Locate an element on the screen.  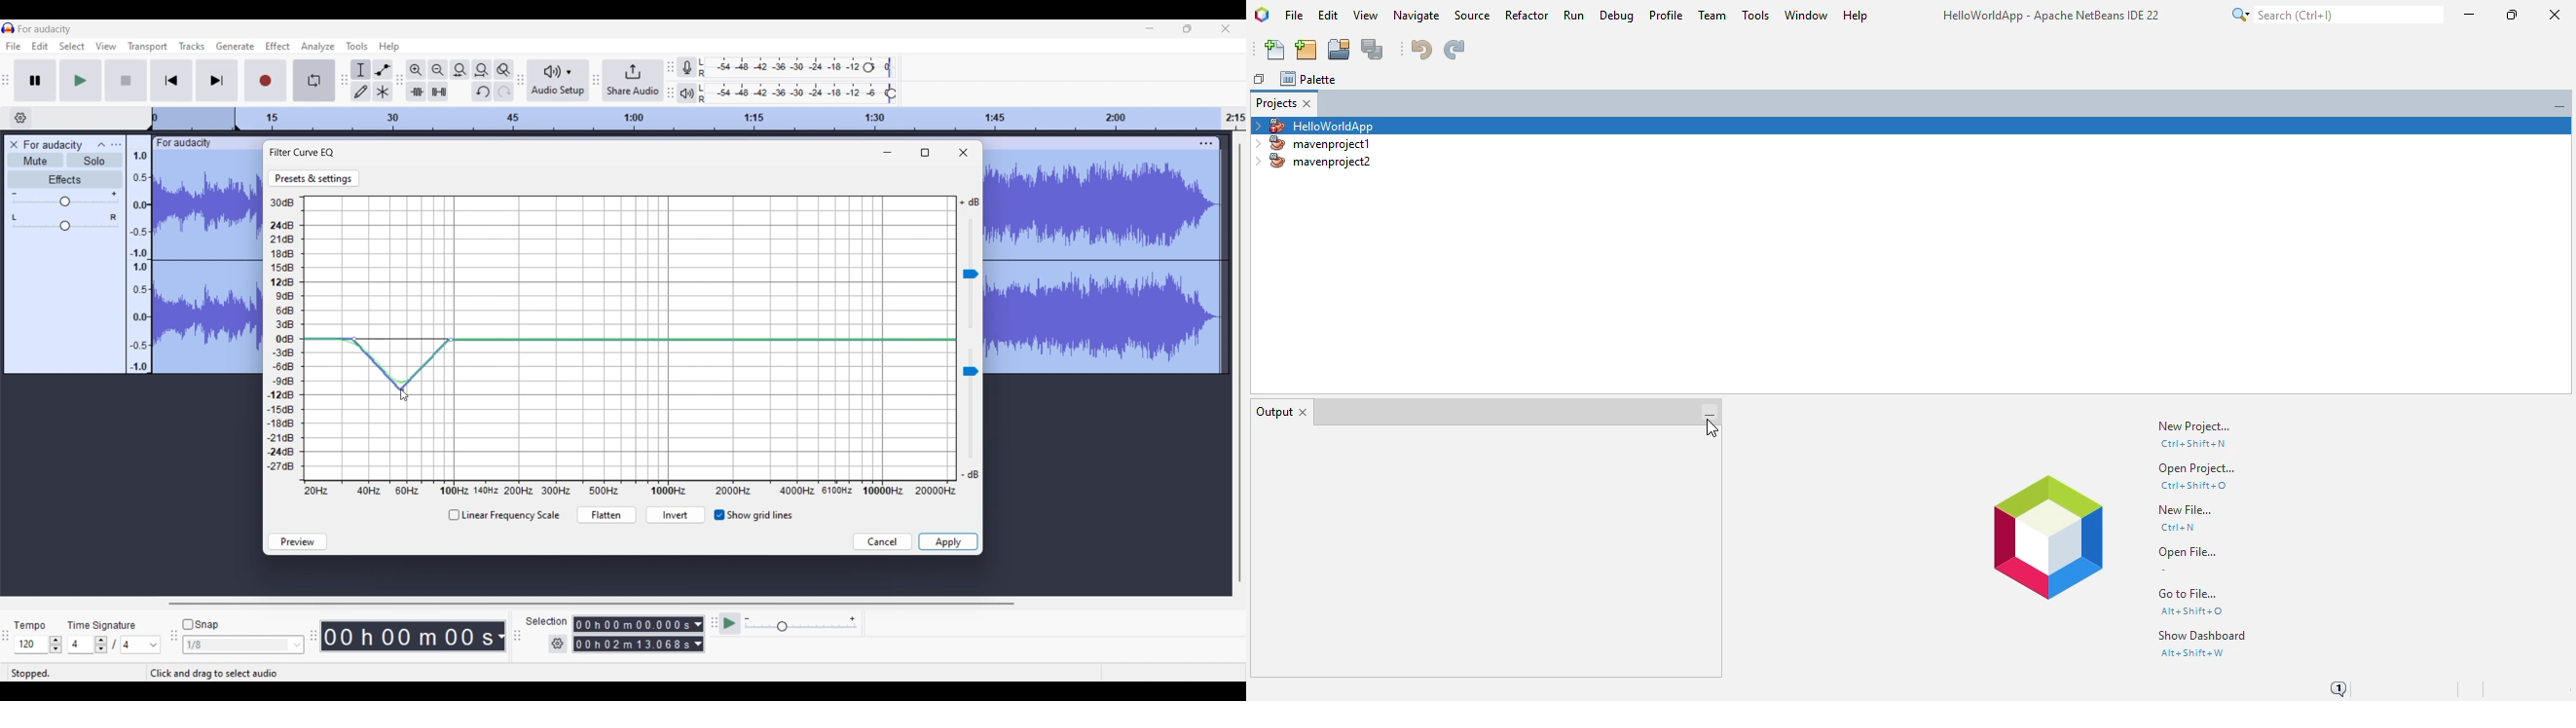
Status of current recording is located at coordinates (75, 674).